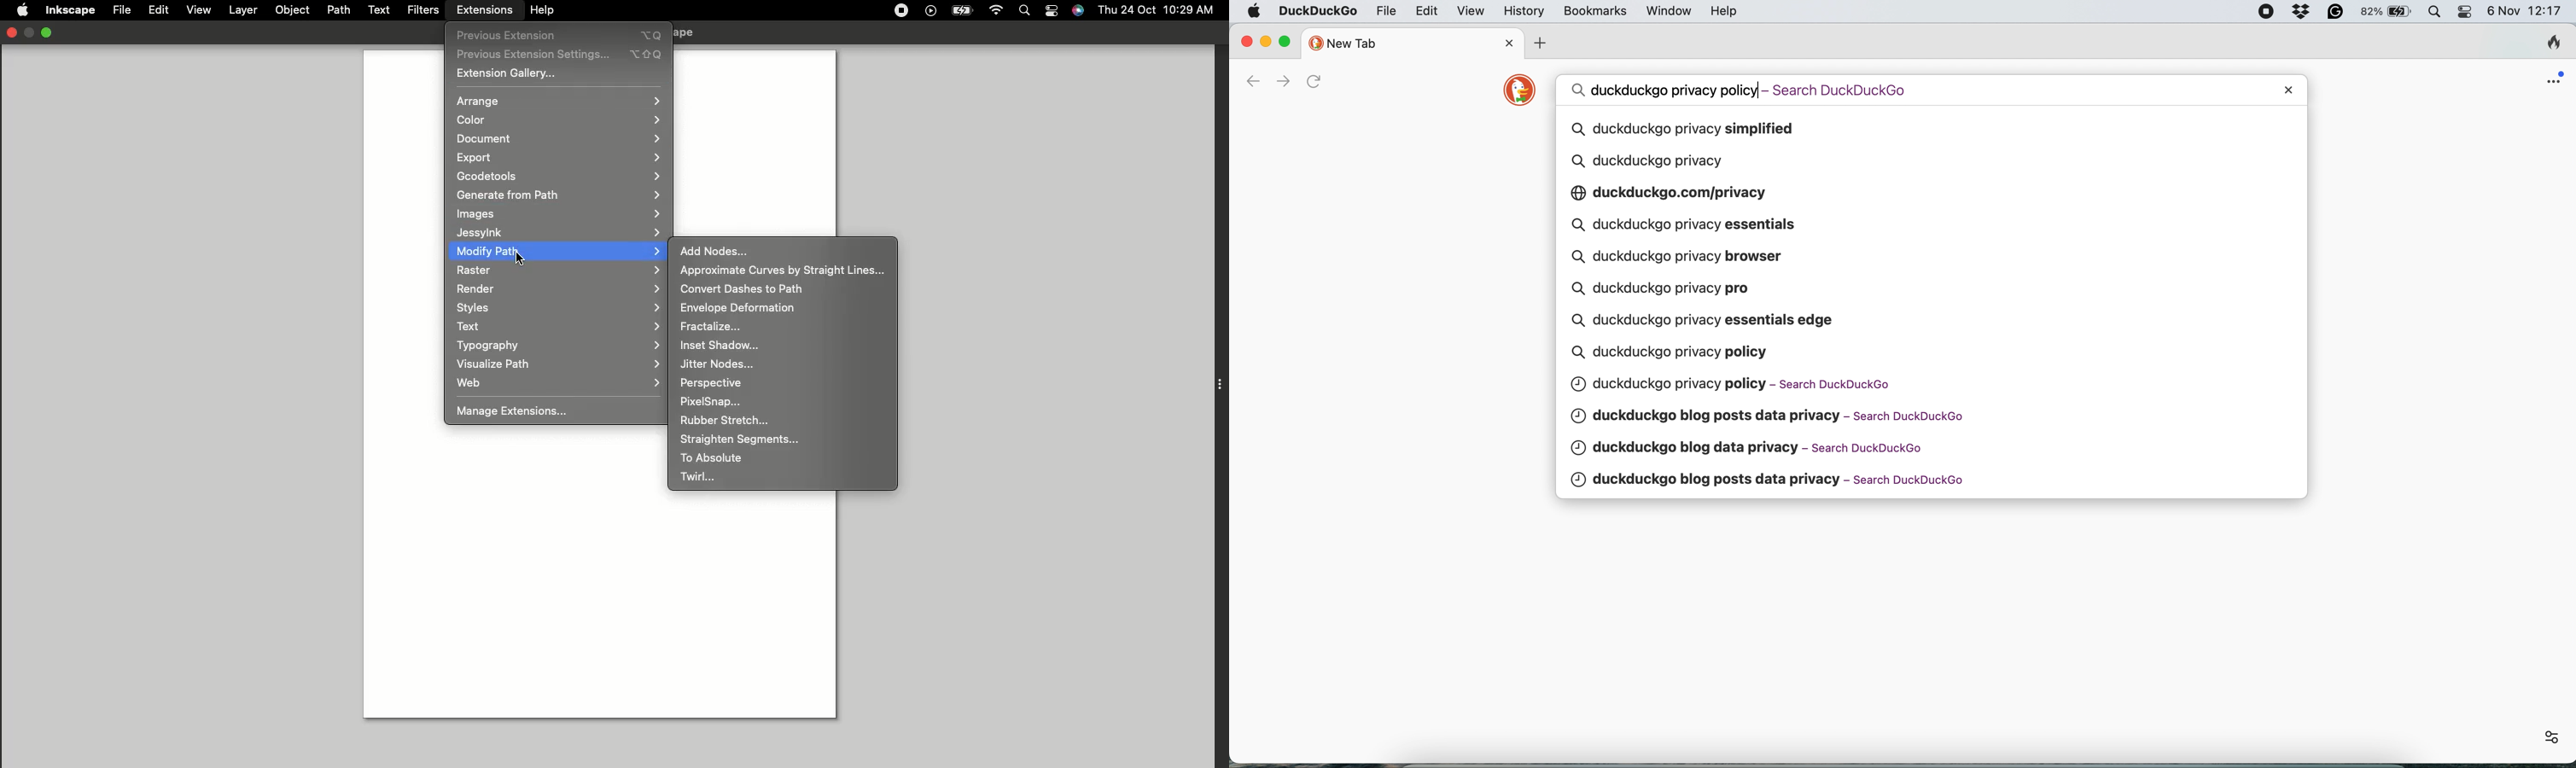 This screenshot has width=2576, height=784. Describe the element at coordinates (557, 383) in the screenshot. I see `Web` at that location.